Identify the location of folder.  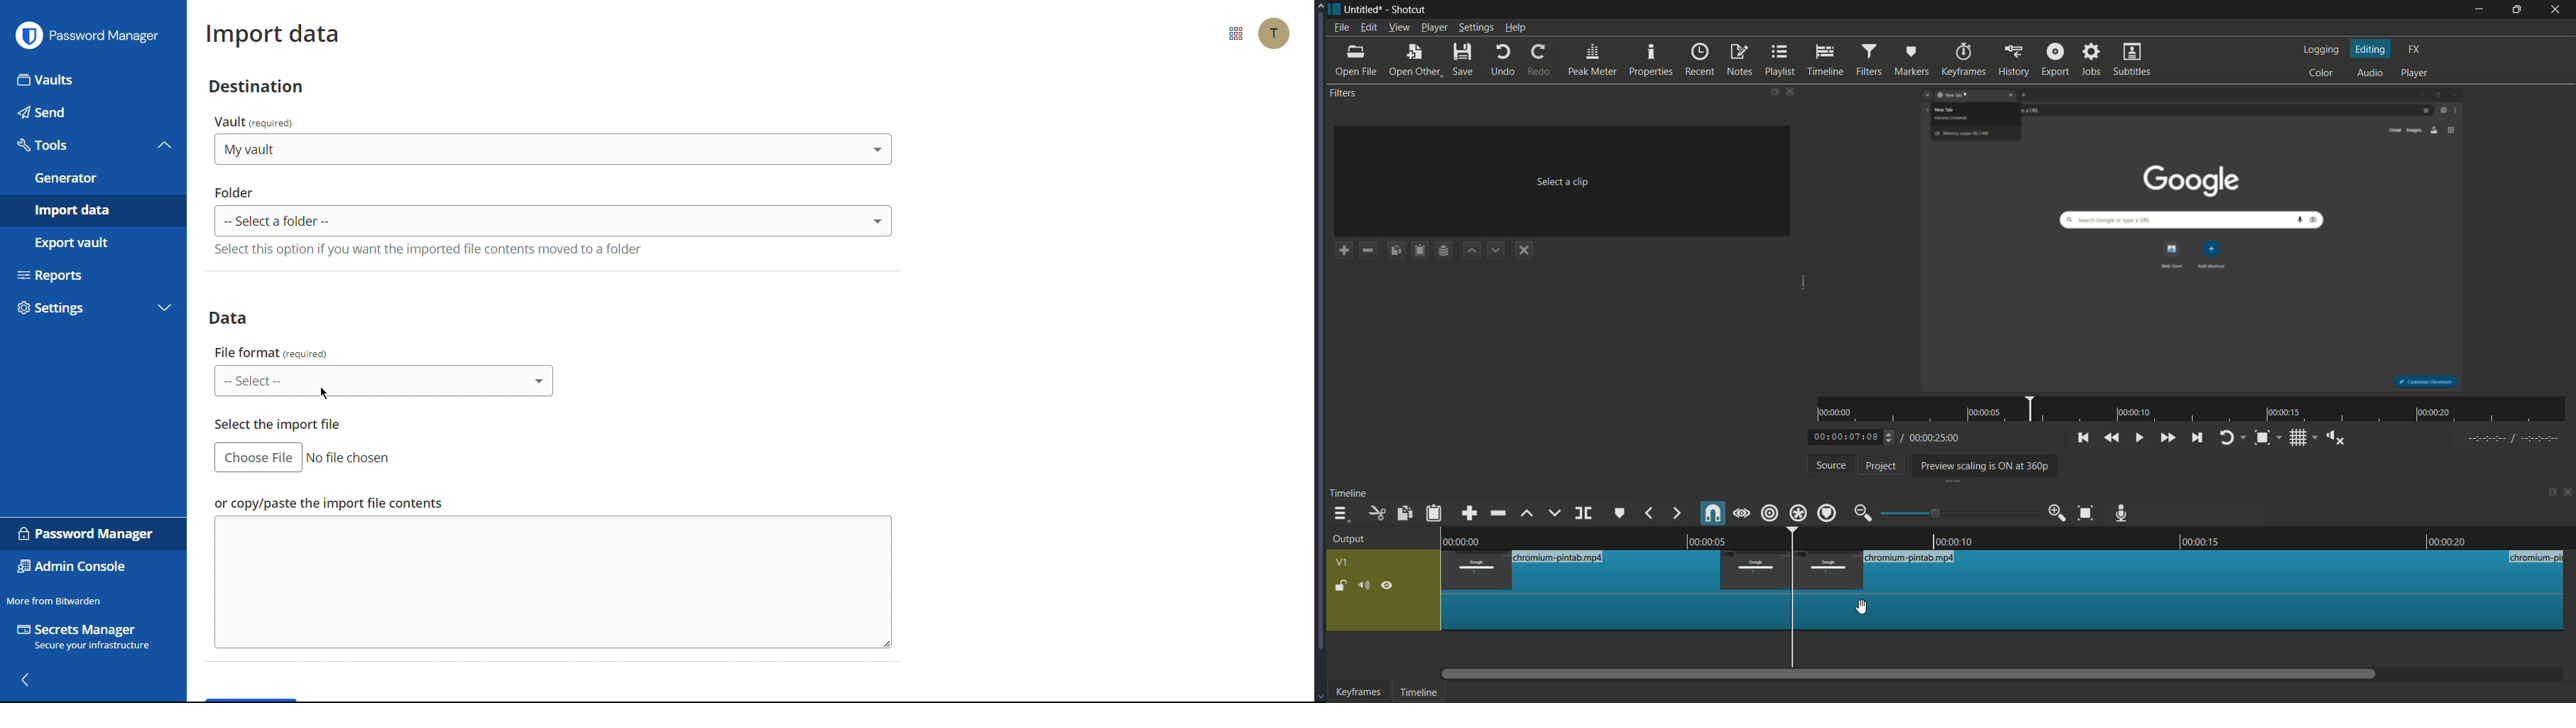
(235, 191).